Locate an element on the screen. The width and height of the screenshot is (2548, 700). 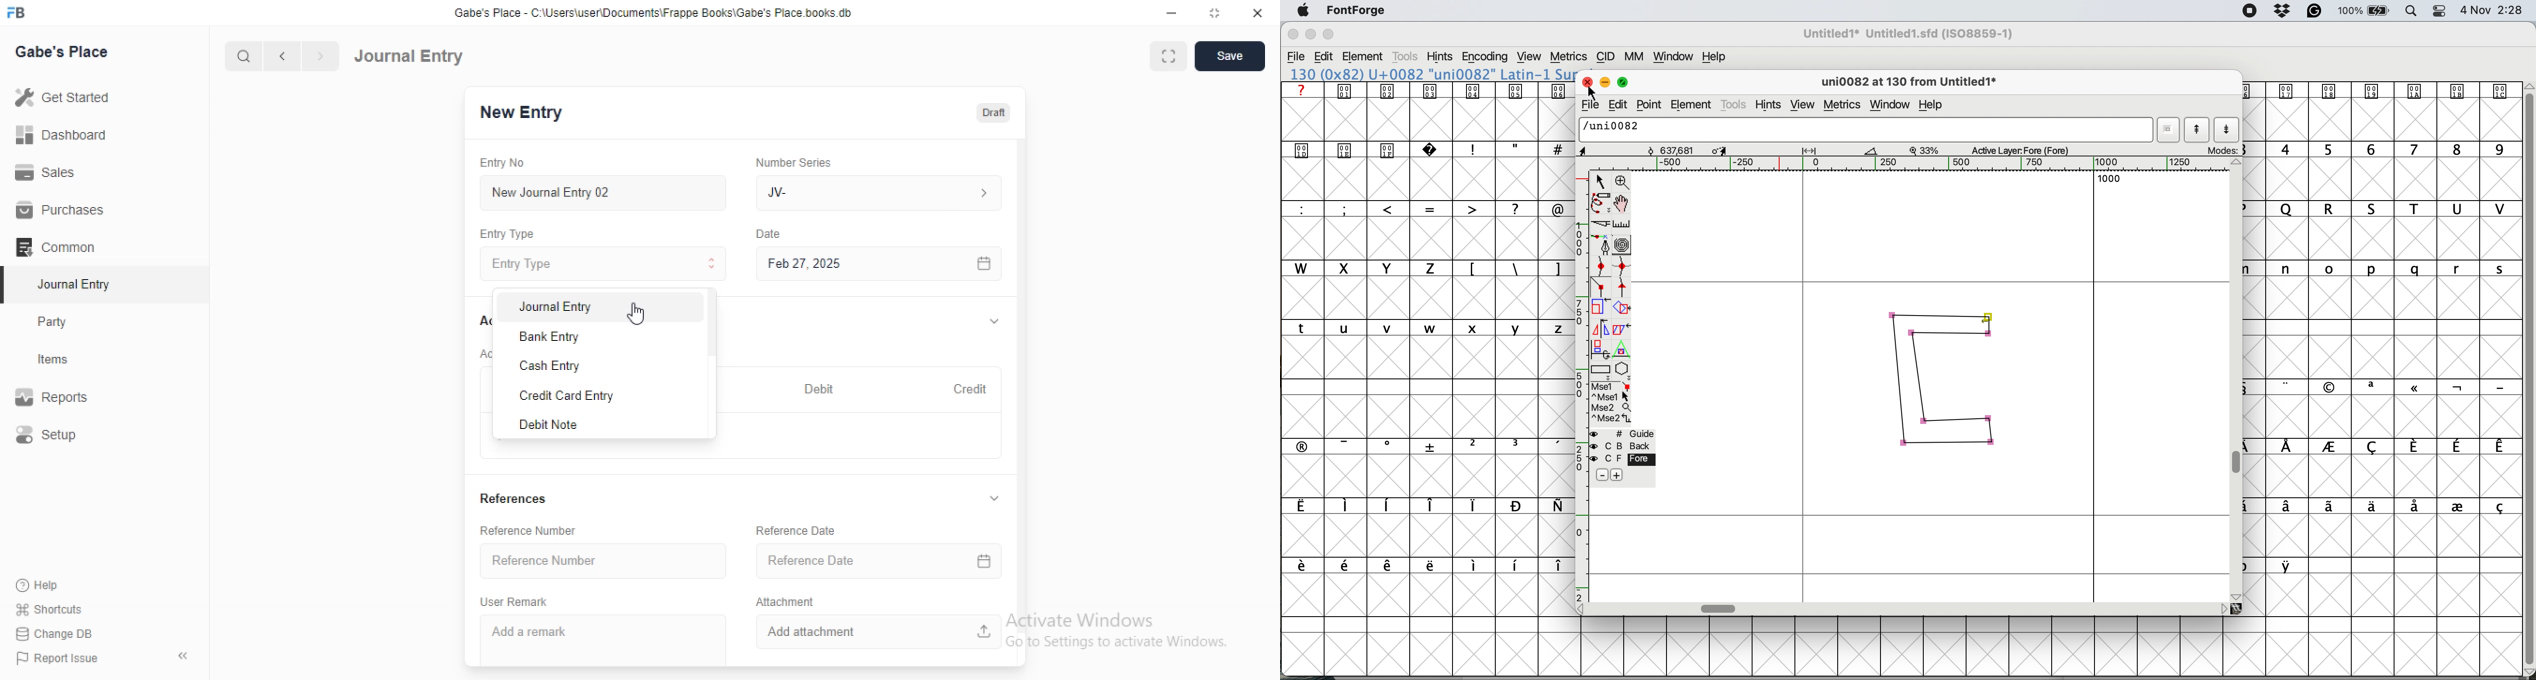
freehand draw is located at coordinates (1602, 204).